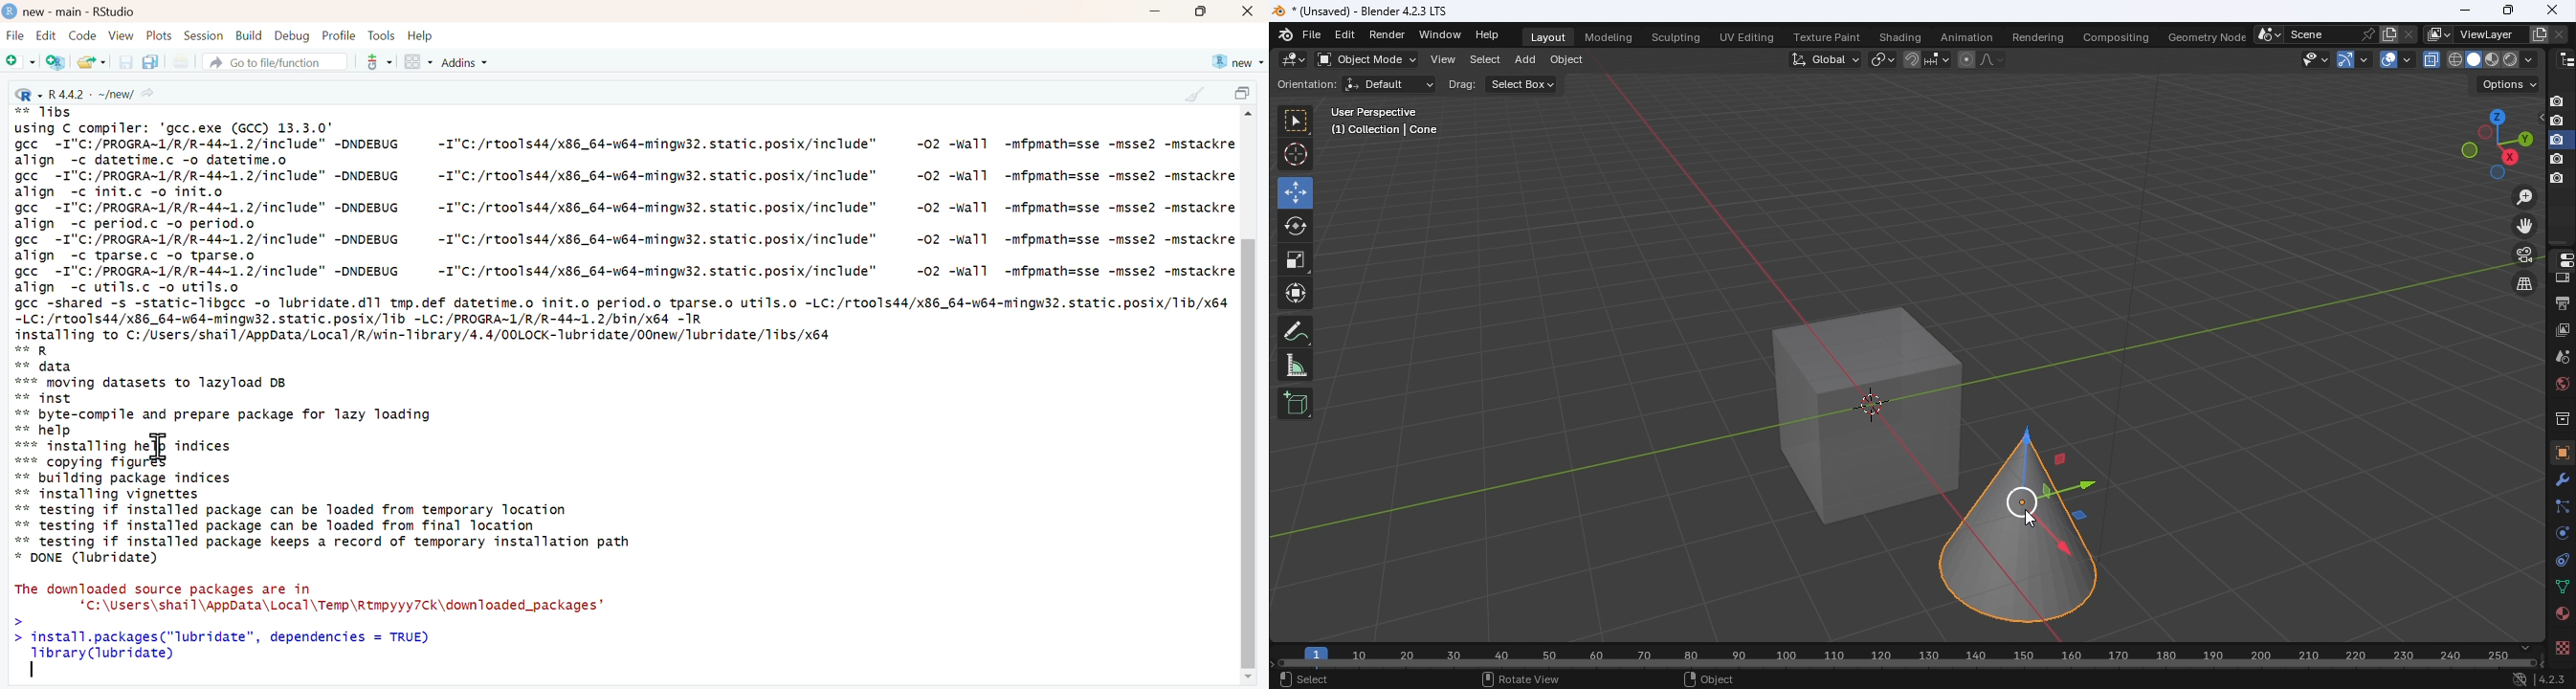 This screenshot has height=700, width=2576. Describe the element at coordinates (1251, 116) in the screenshot. I see `scroll up` at that location.